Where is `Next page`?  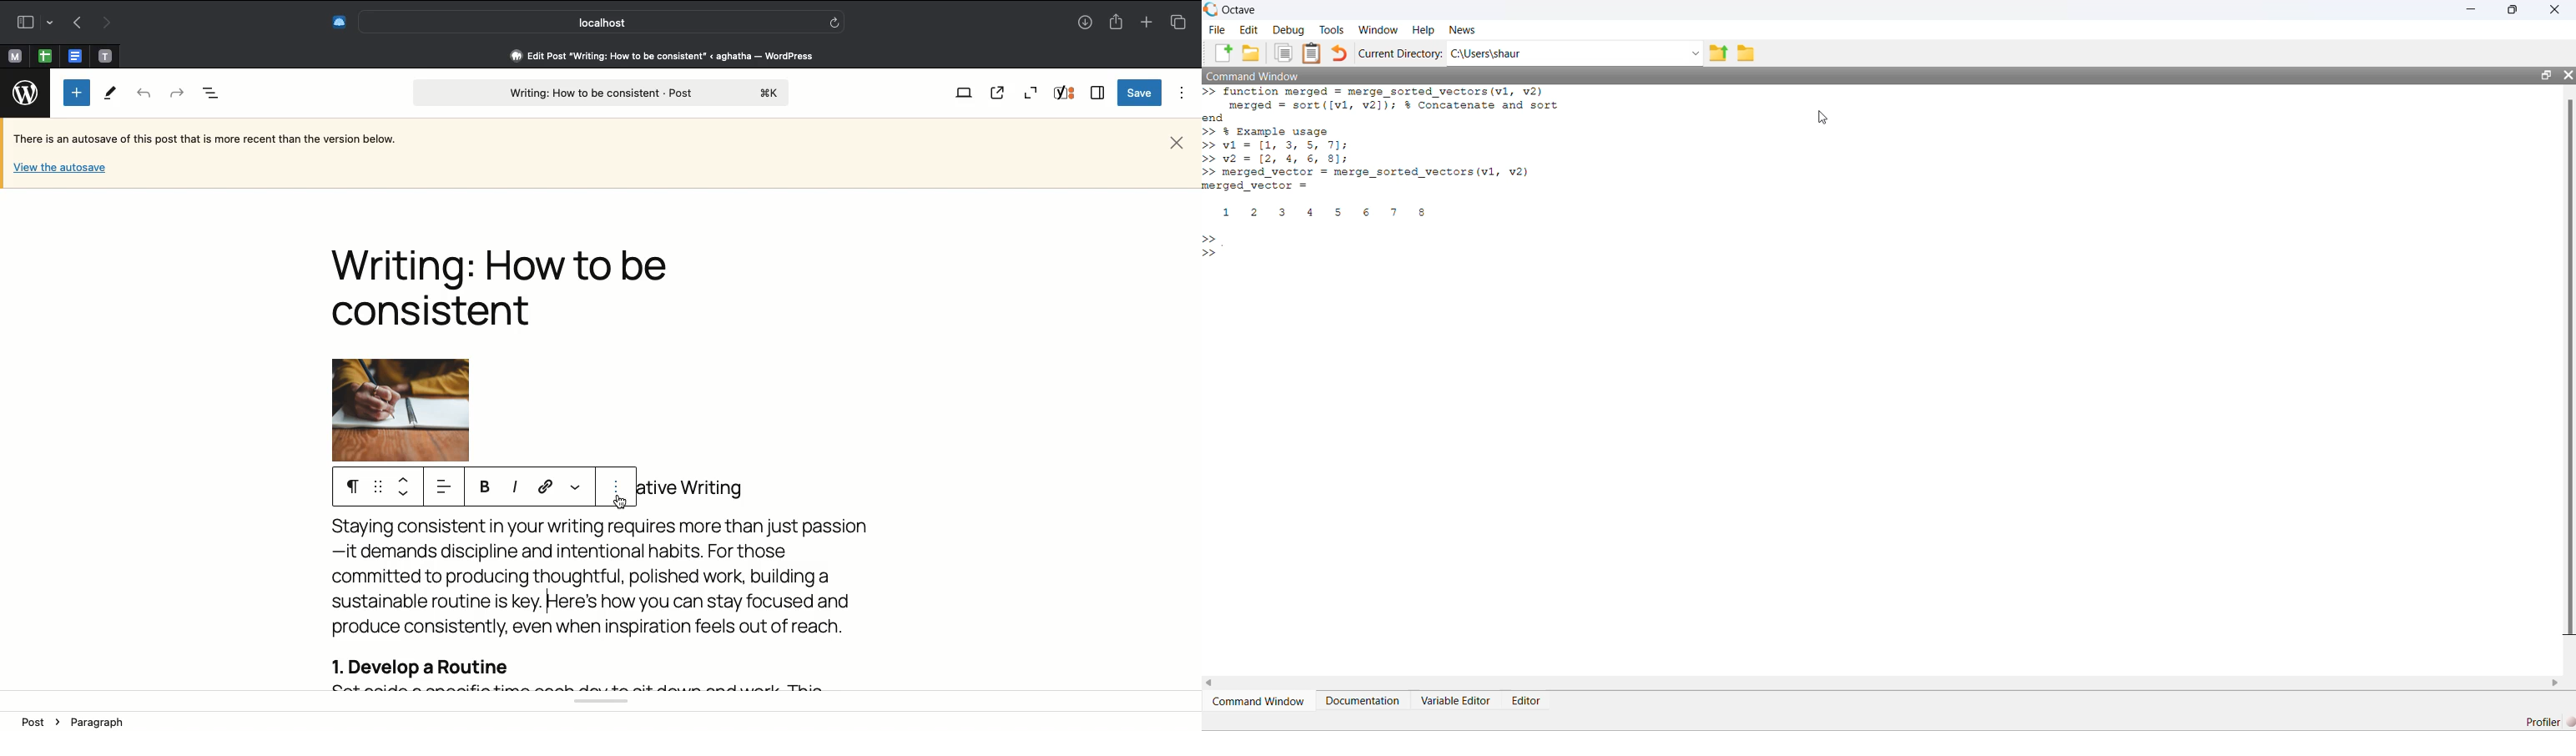
Next page is located at coordinates (108, 22).